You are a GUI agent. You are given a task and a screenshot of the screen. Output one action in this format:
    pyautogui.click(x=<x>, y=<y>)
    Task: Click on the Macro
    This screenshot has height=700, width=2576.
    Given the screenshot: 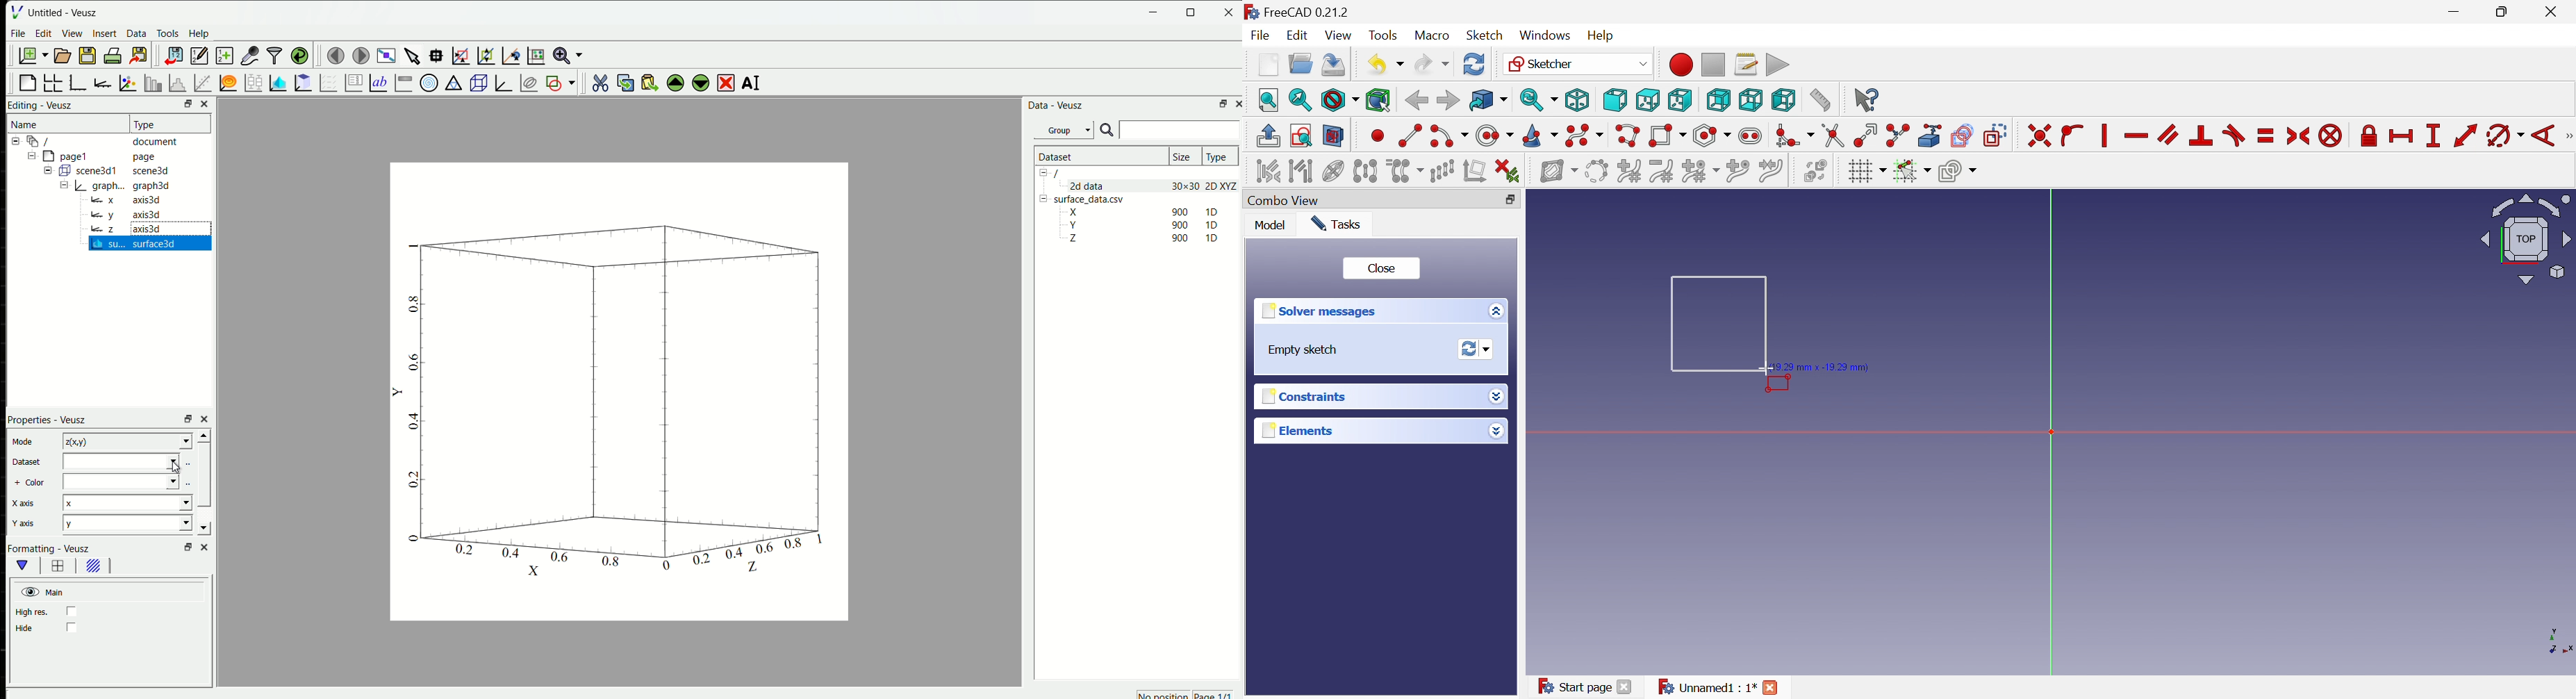 What is the action you would take?
    pyautogui.click(x=1431, y=36)
    